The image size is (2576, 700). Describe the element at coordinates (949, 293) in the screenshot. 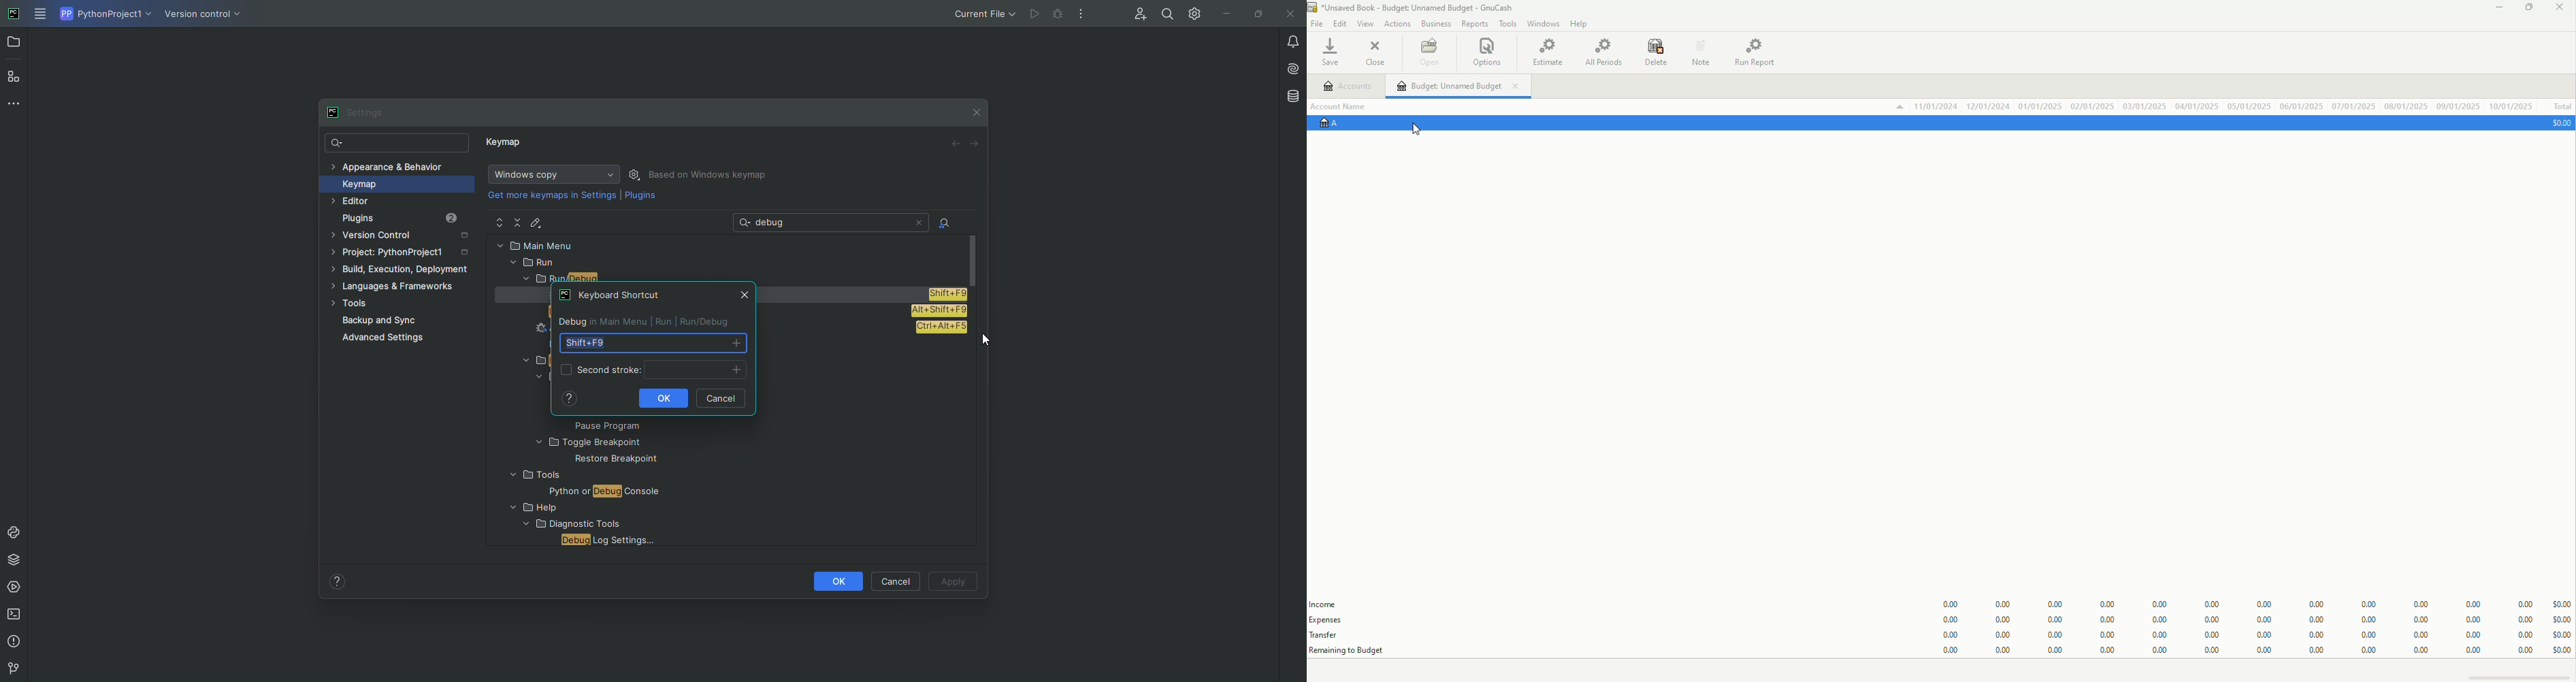

I see `shortcut` at that location.